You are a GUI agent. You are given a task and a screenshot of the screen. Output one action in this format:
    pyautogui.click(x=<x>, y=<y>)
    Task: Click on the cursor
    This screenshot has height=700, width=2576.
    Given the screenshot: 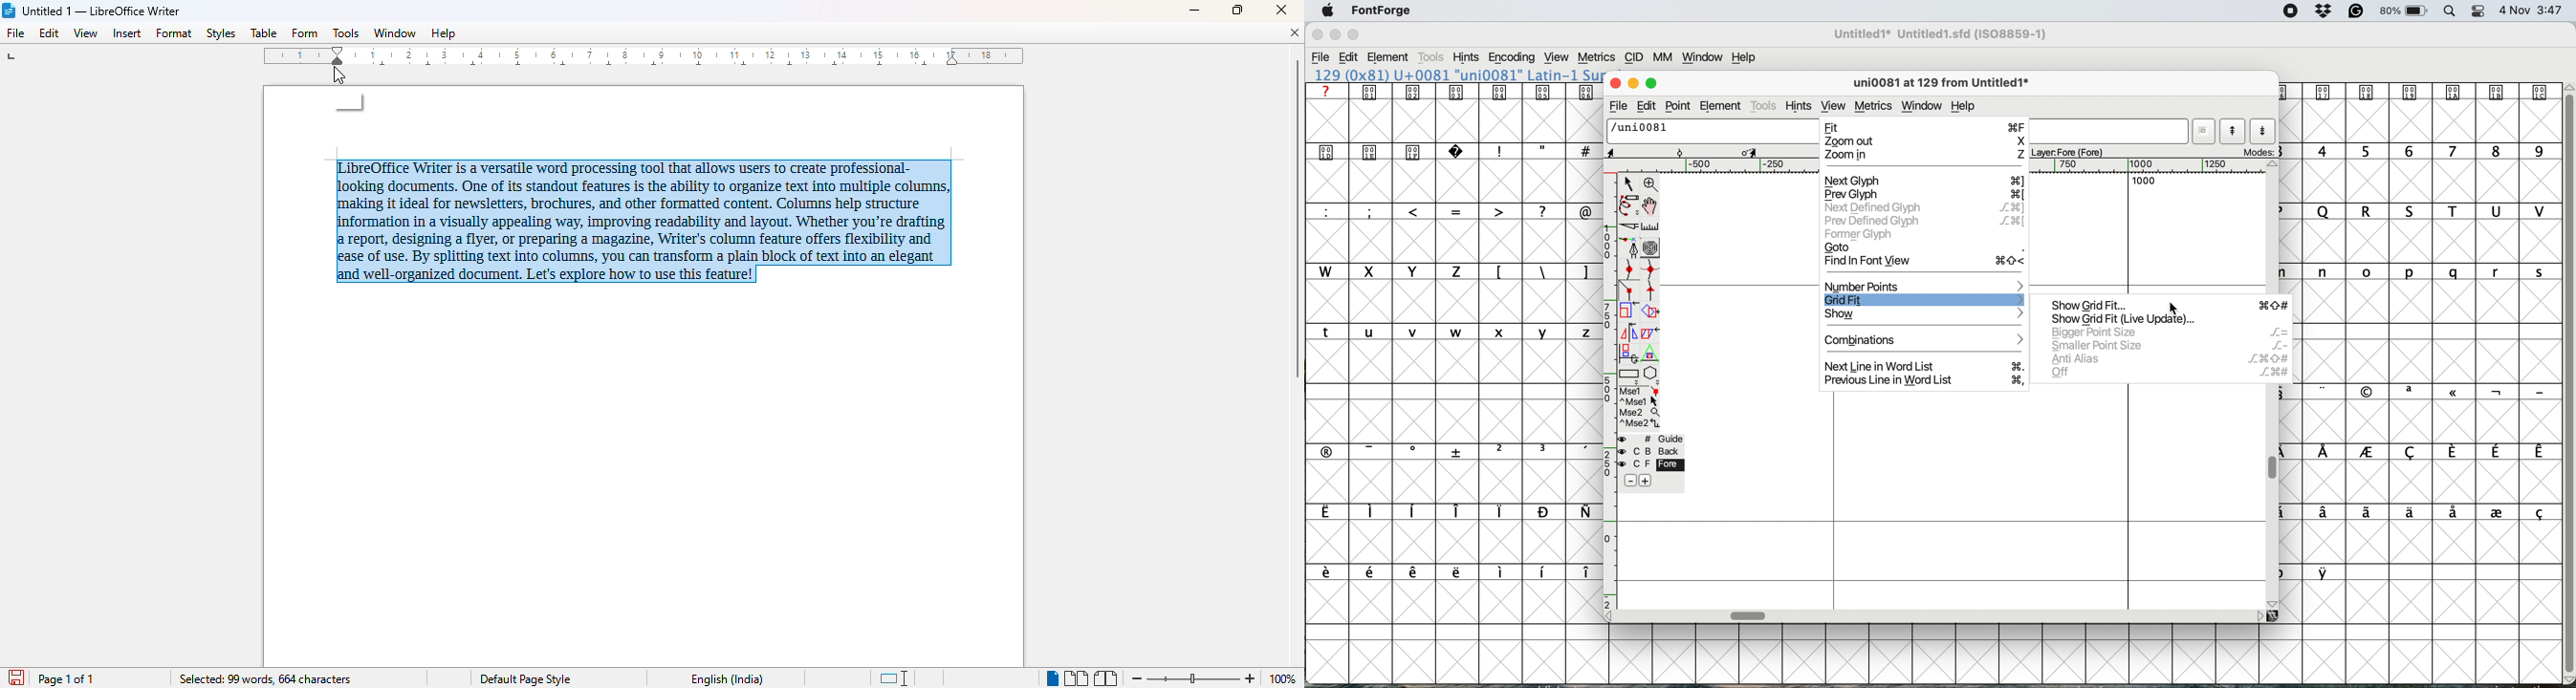 What is the action you would take?
    pyautogui.click(x=2175, y=310)
    